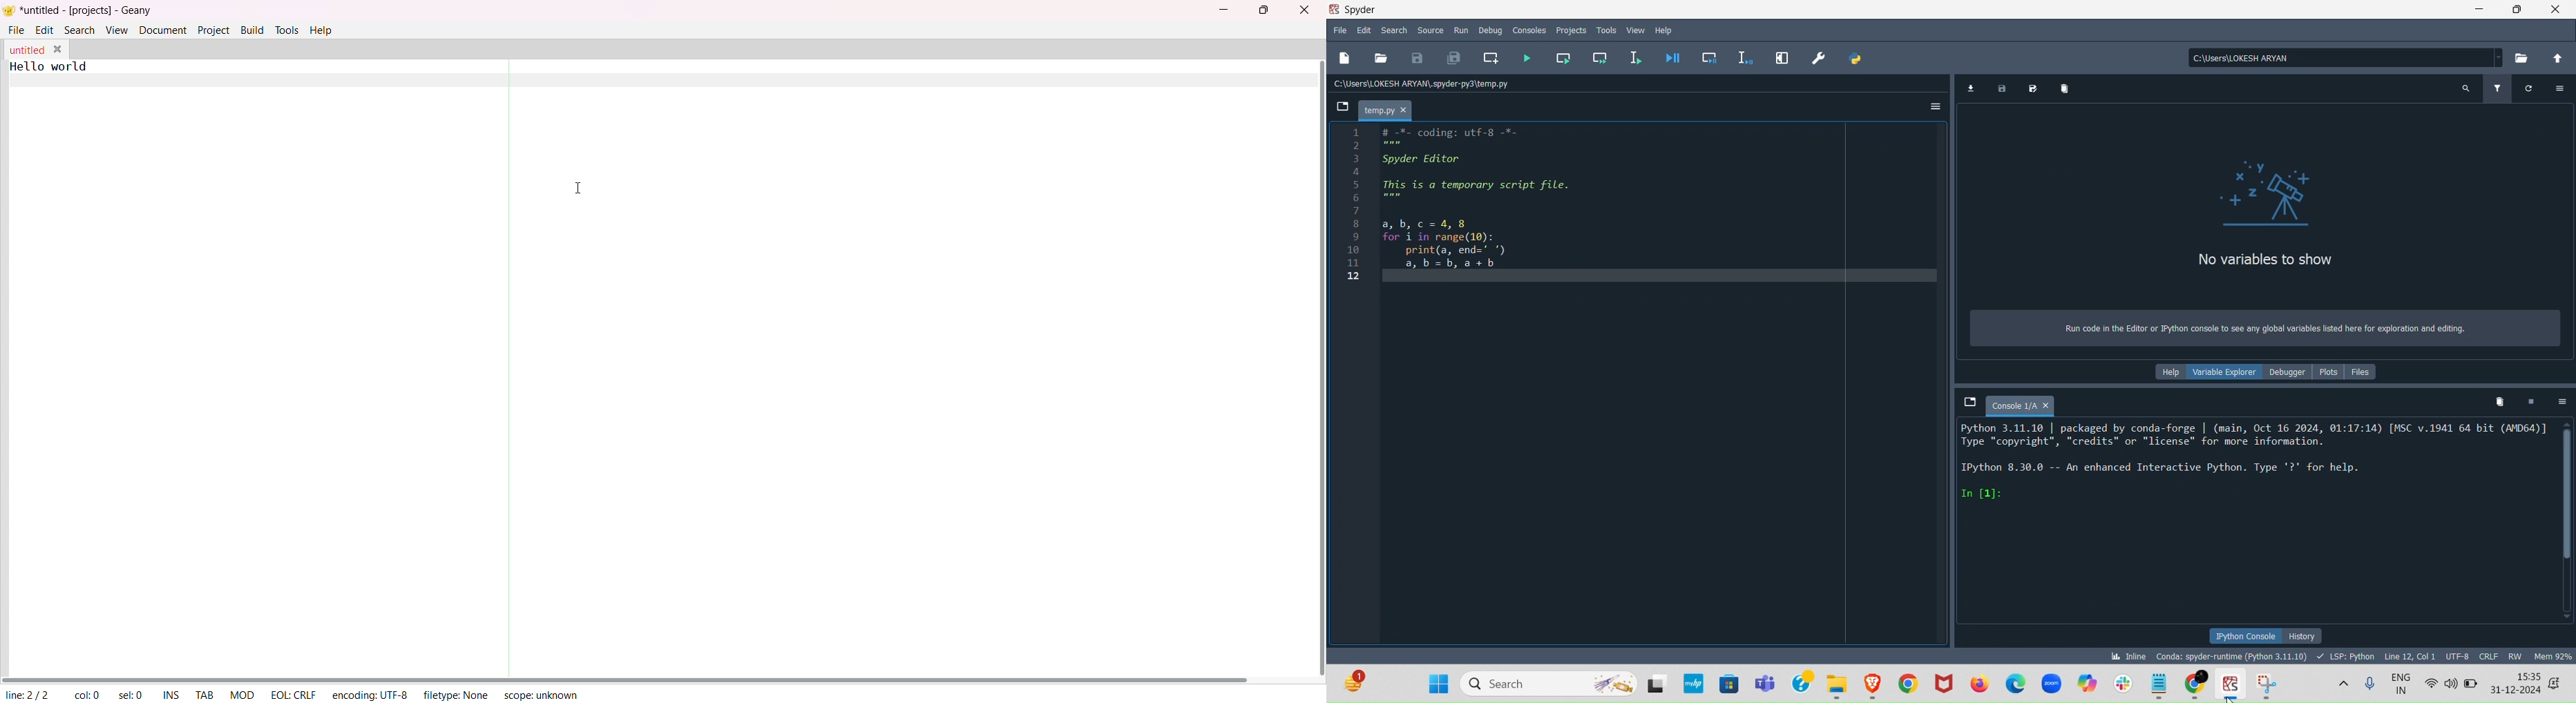  I want to click on Filter variables, so click(2498, 86).